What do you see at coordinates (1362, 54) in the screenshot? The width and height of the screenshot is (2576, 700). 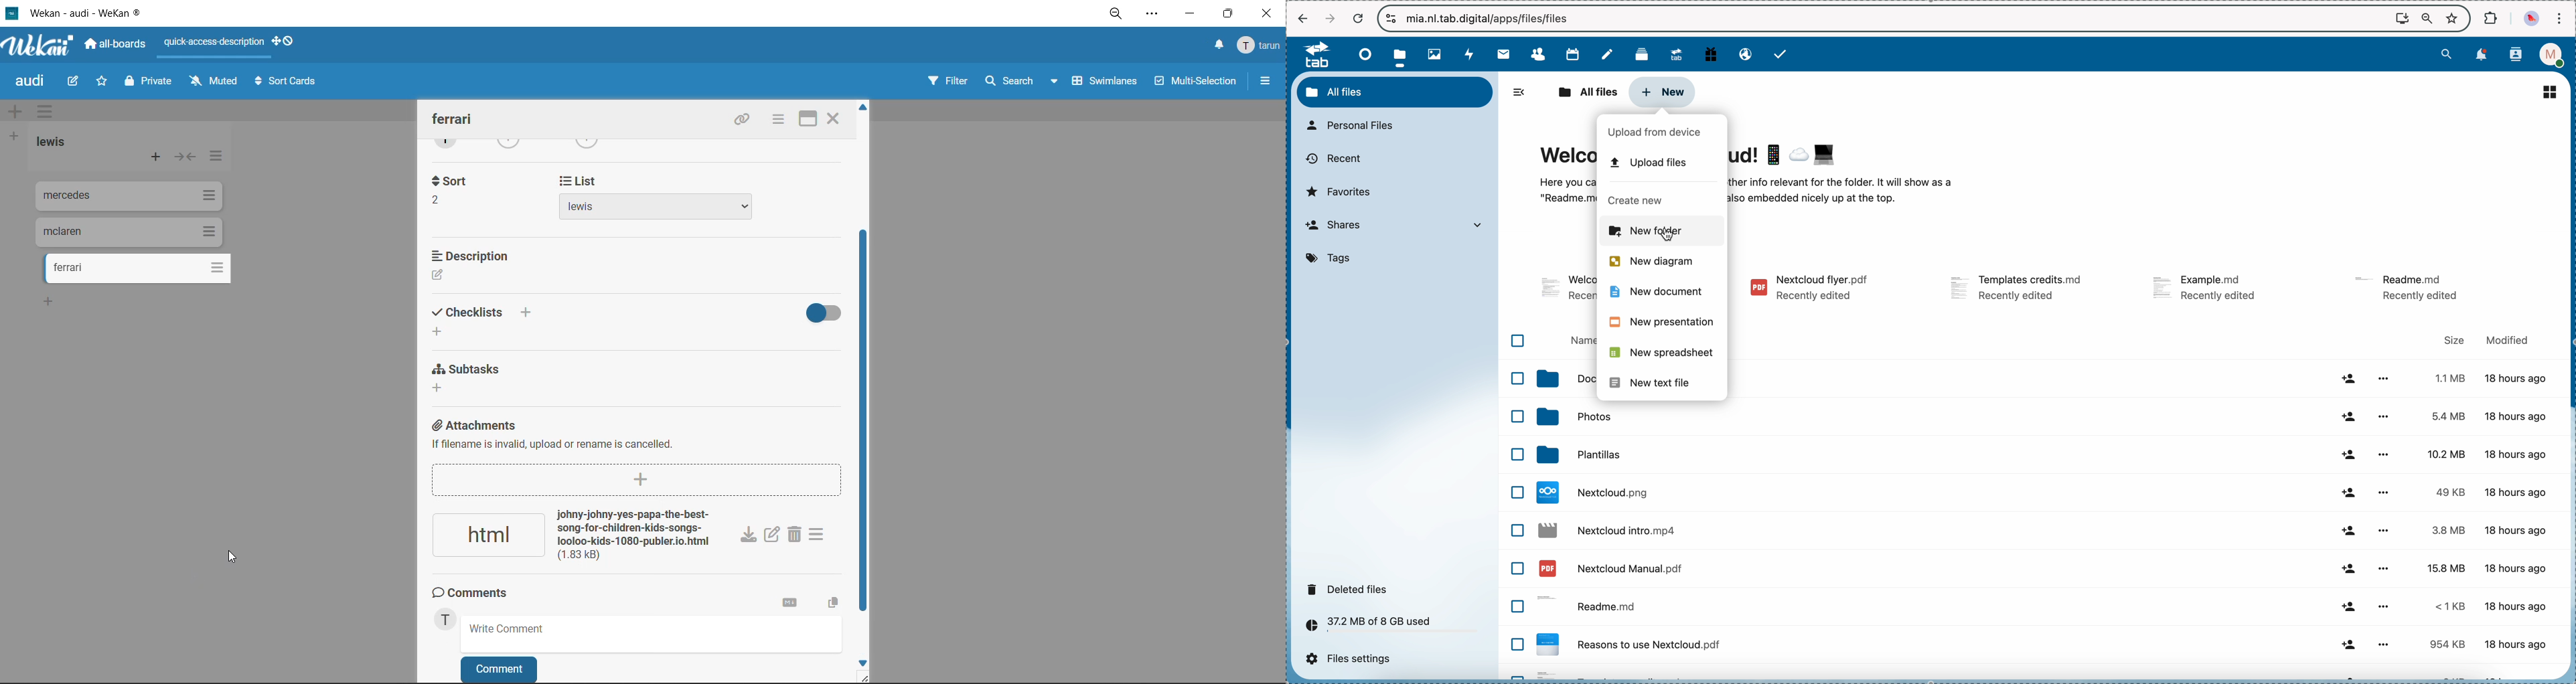 I see `dashboard` at bounding box center [1362, 54].